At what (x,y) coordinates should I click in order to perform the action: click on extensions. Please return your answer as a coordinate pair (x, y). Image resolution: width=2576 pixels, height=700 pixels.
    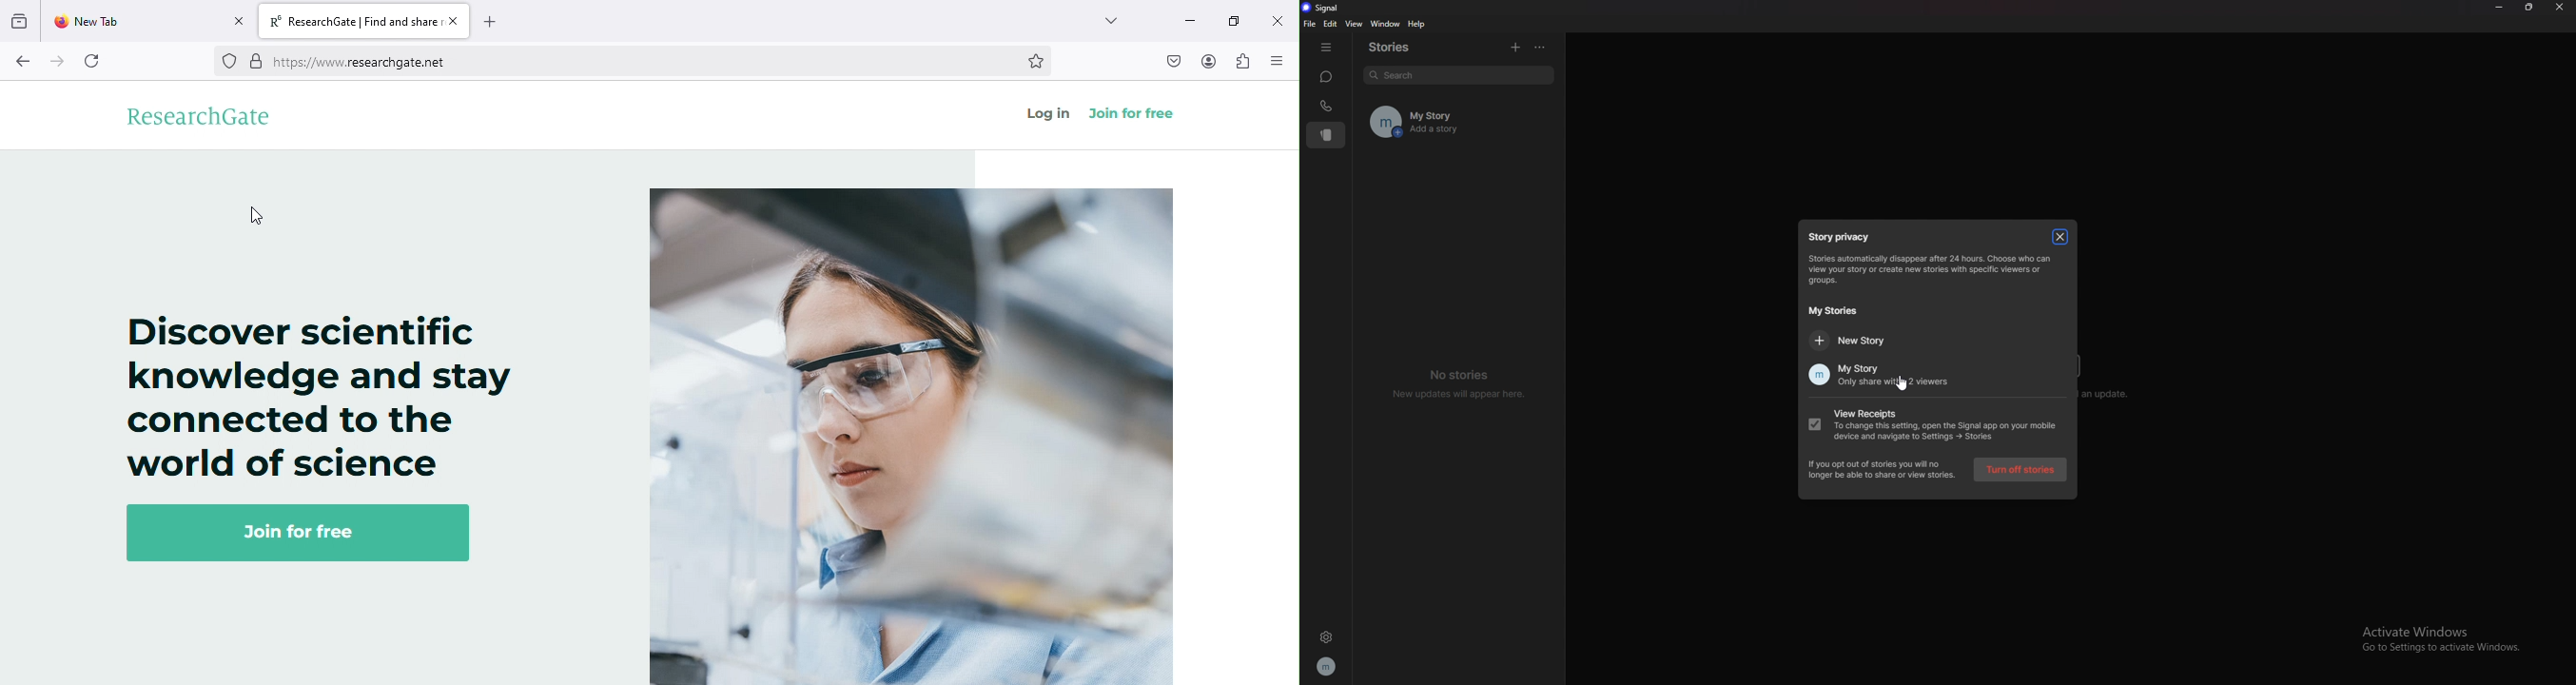
    Looking at the image, I should click on (1245, 62).